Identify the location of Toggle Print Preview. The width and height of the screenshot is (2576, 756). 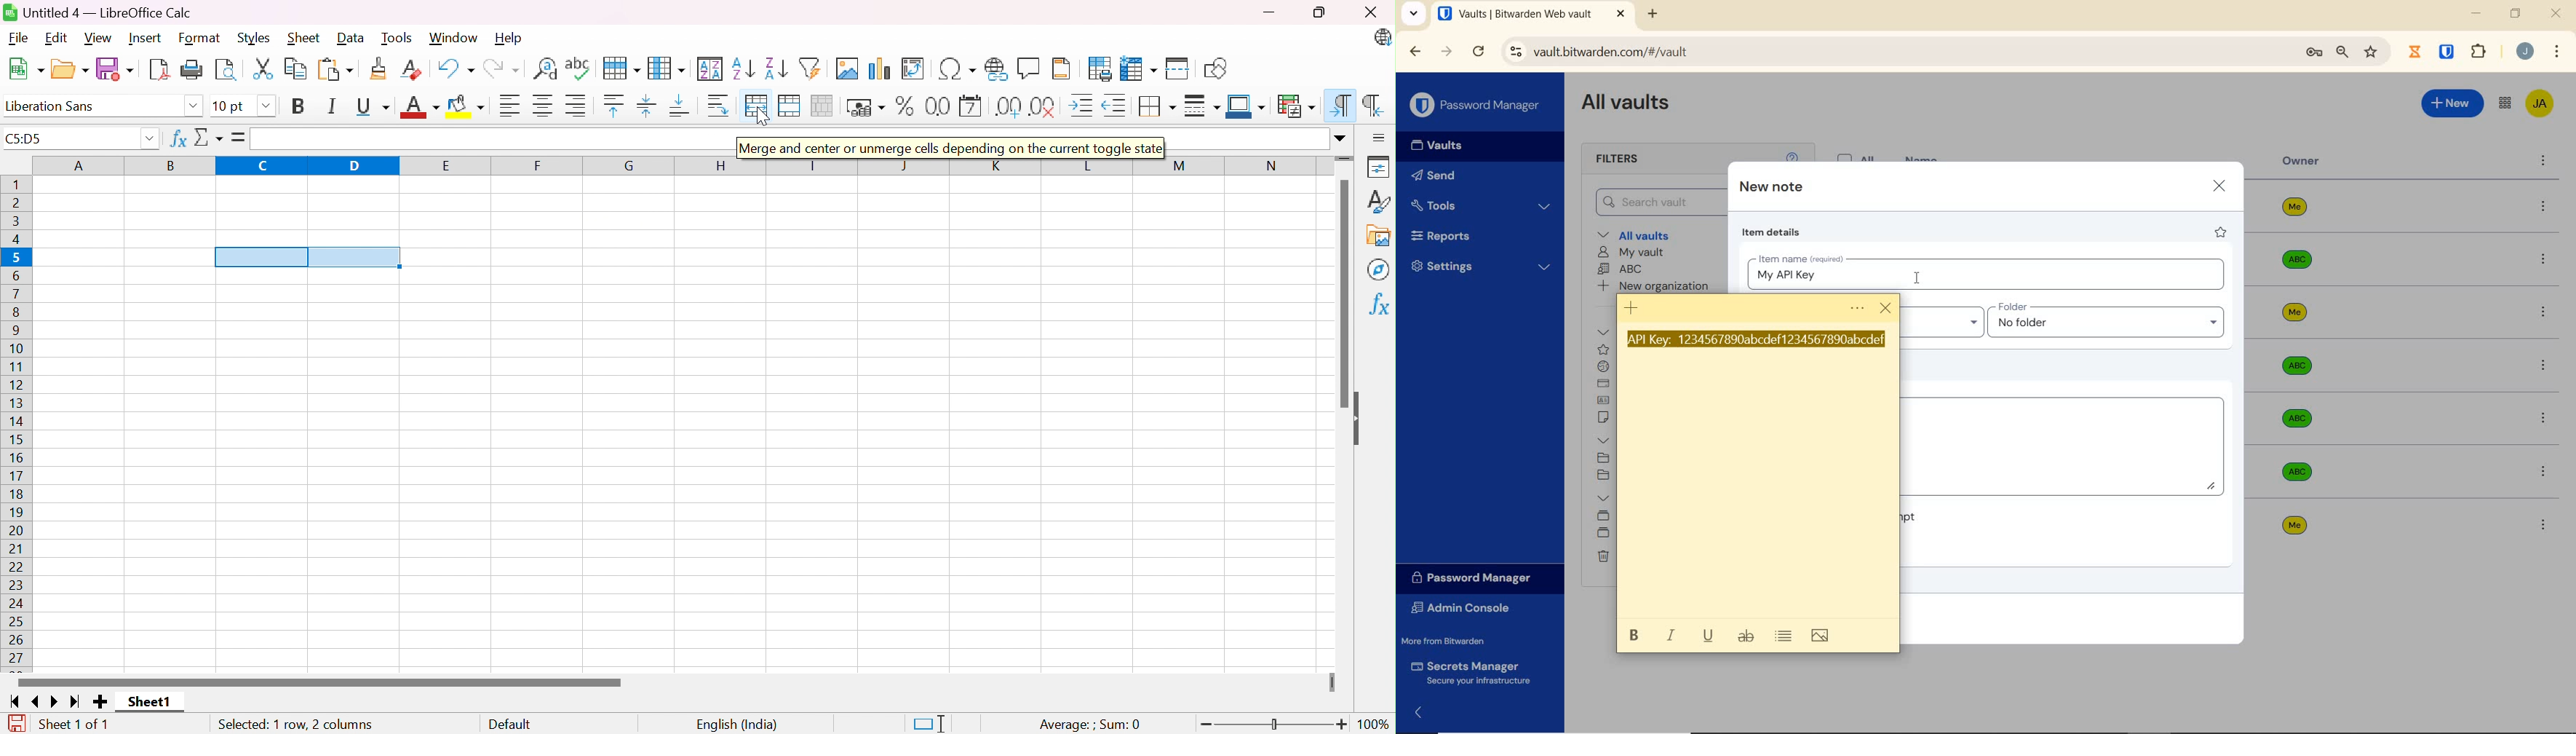
(227, 68).